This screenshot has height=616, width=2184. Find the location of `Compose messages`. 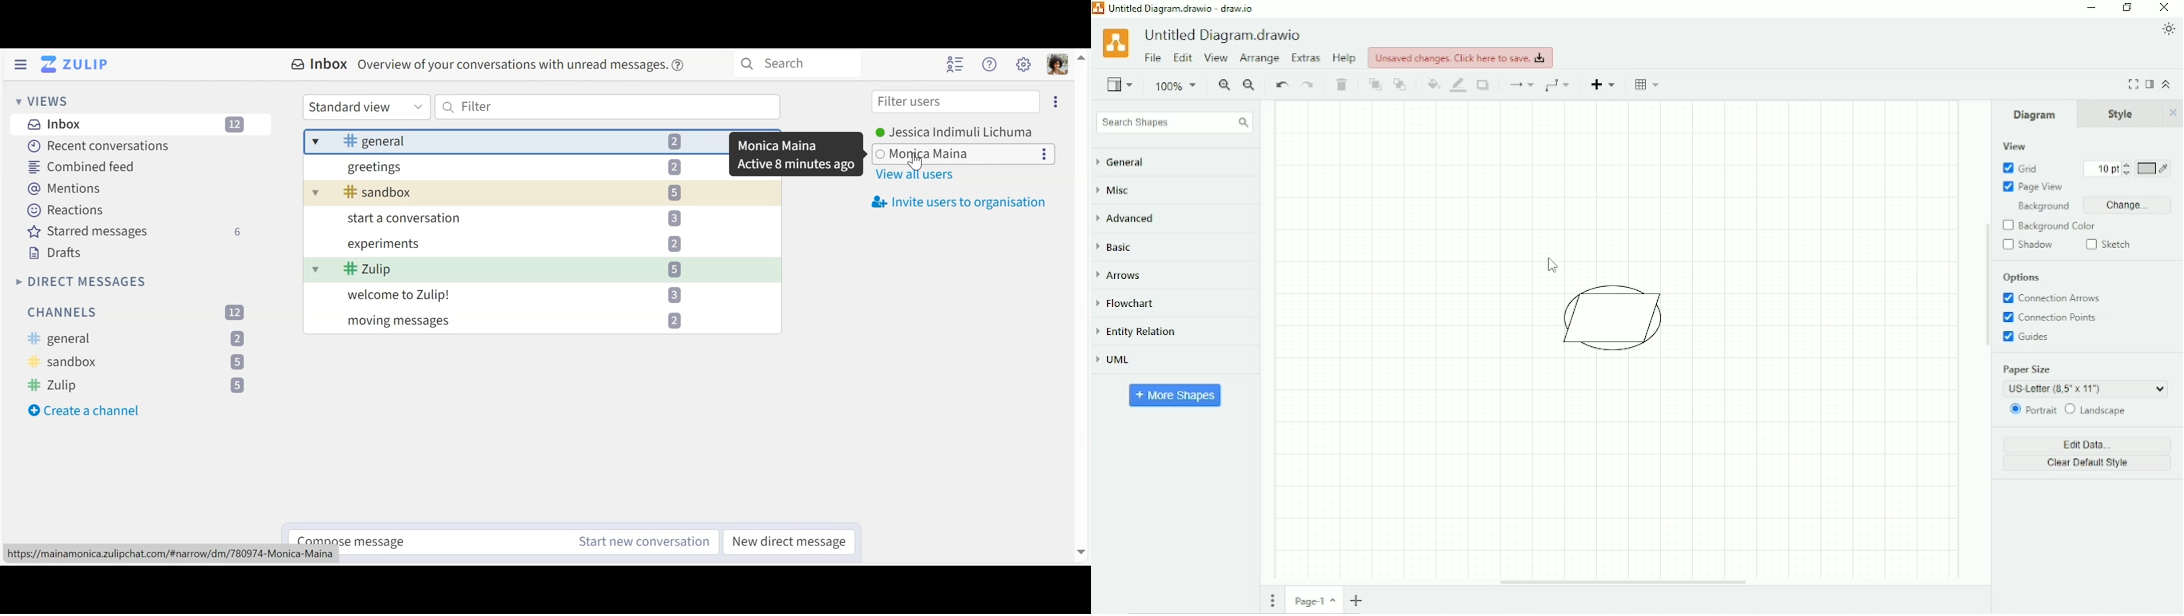

Compose messages is located at coordinates (429, 539).